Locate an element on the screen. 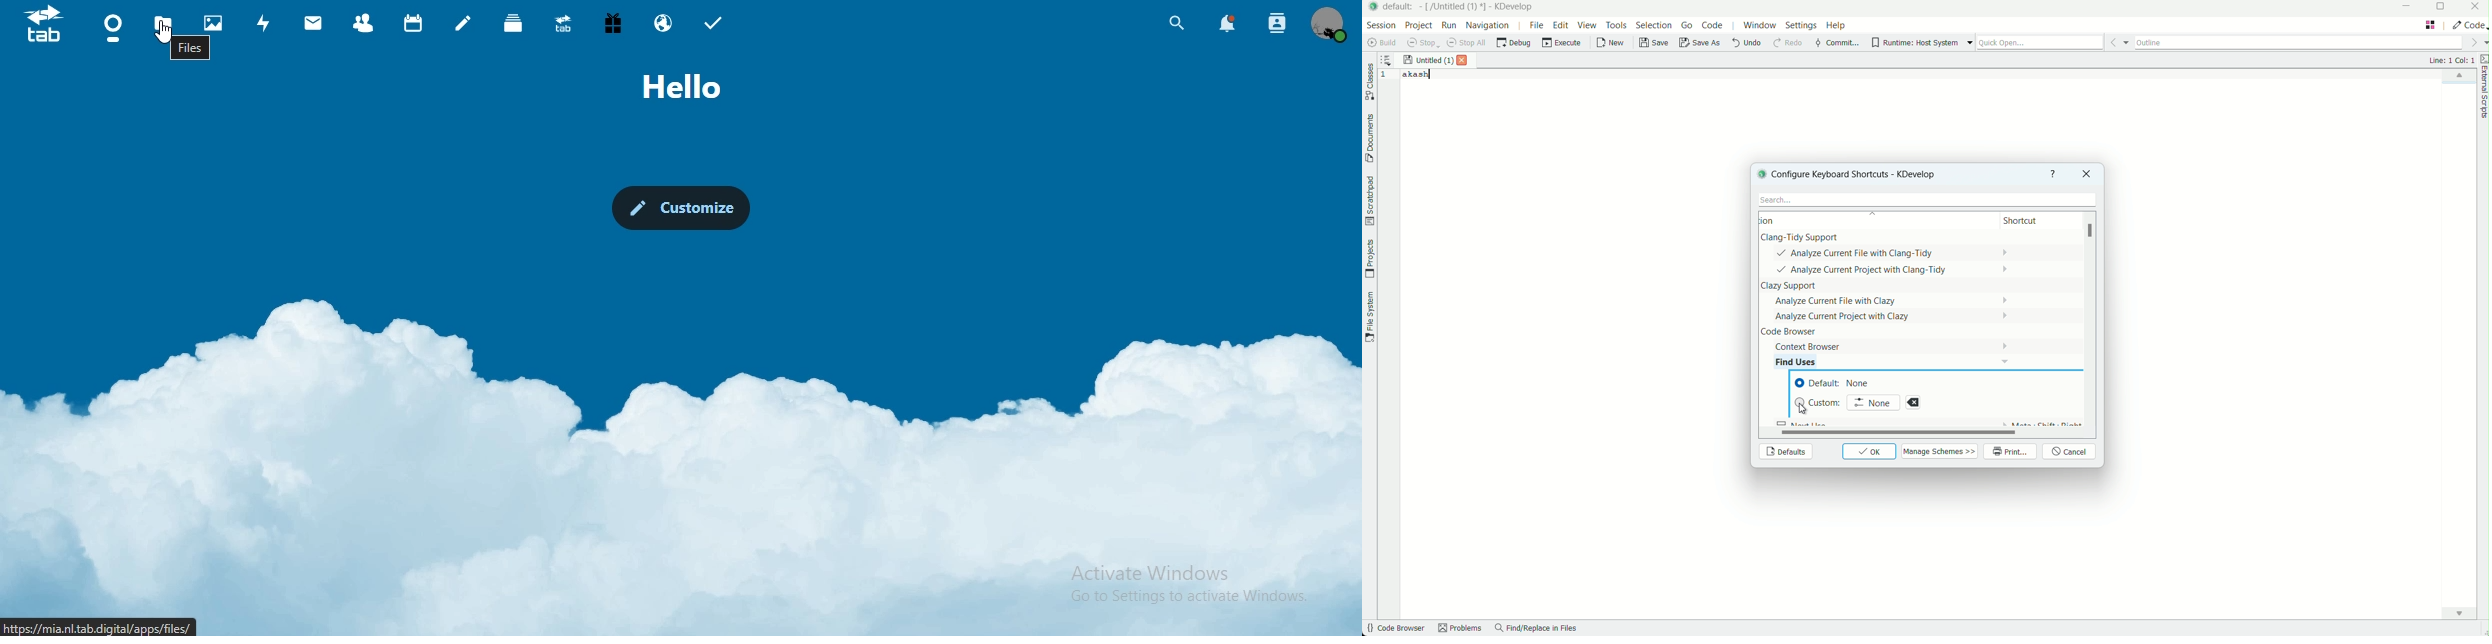 This screenshot has height=644, width=2492. photos is located at coordinates (216, 24).